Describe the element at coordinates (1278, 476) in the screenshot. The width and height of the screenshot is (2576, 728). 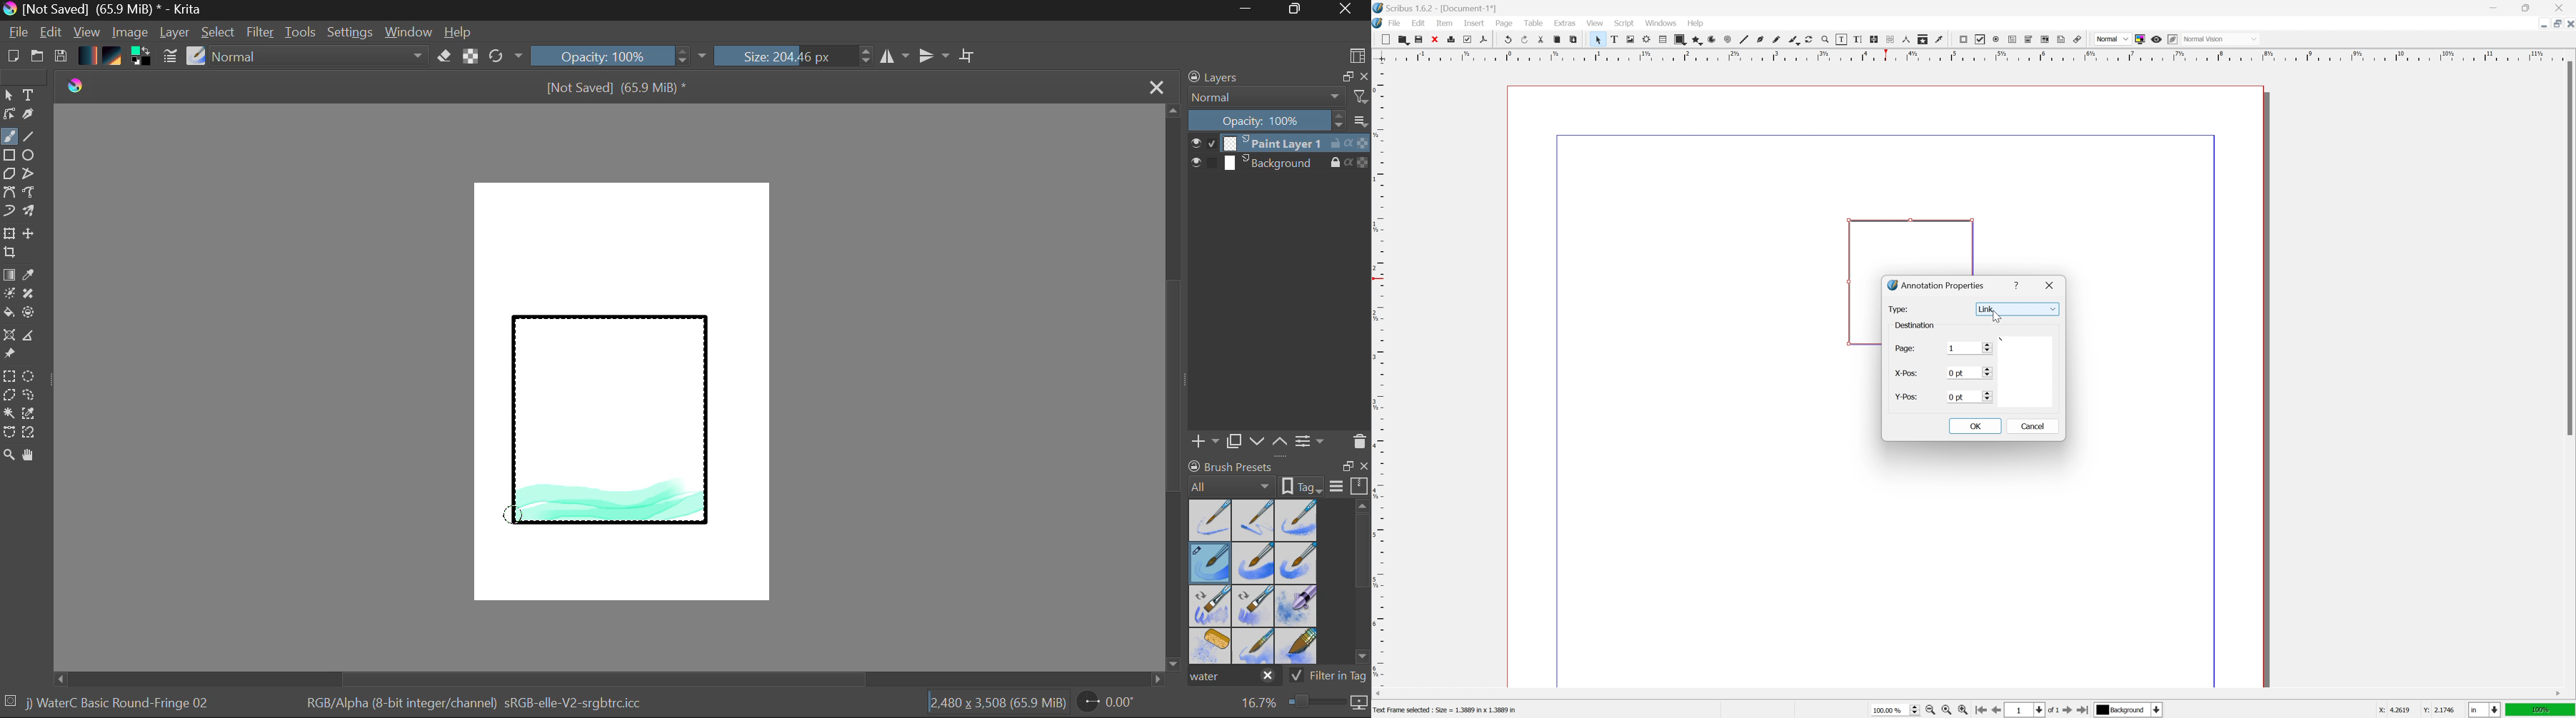
I see `Brush presets docket` at that location.